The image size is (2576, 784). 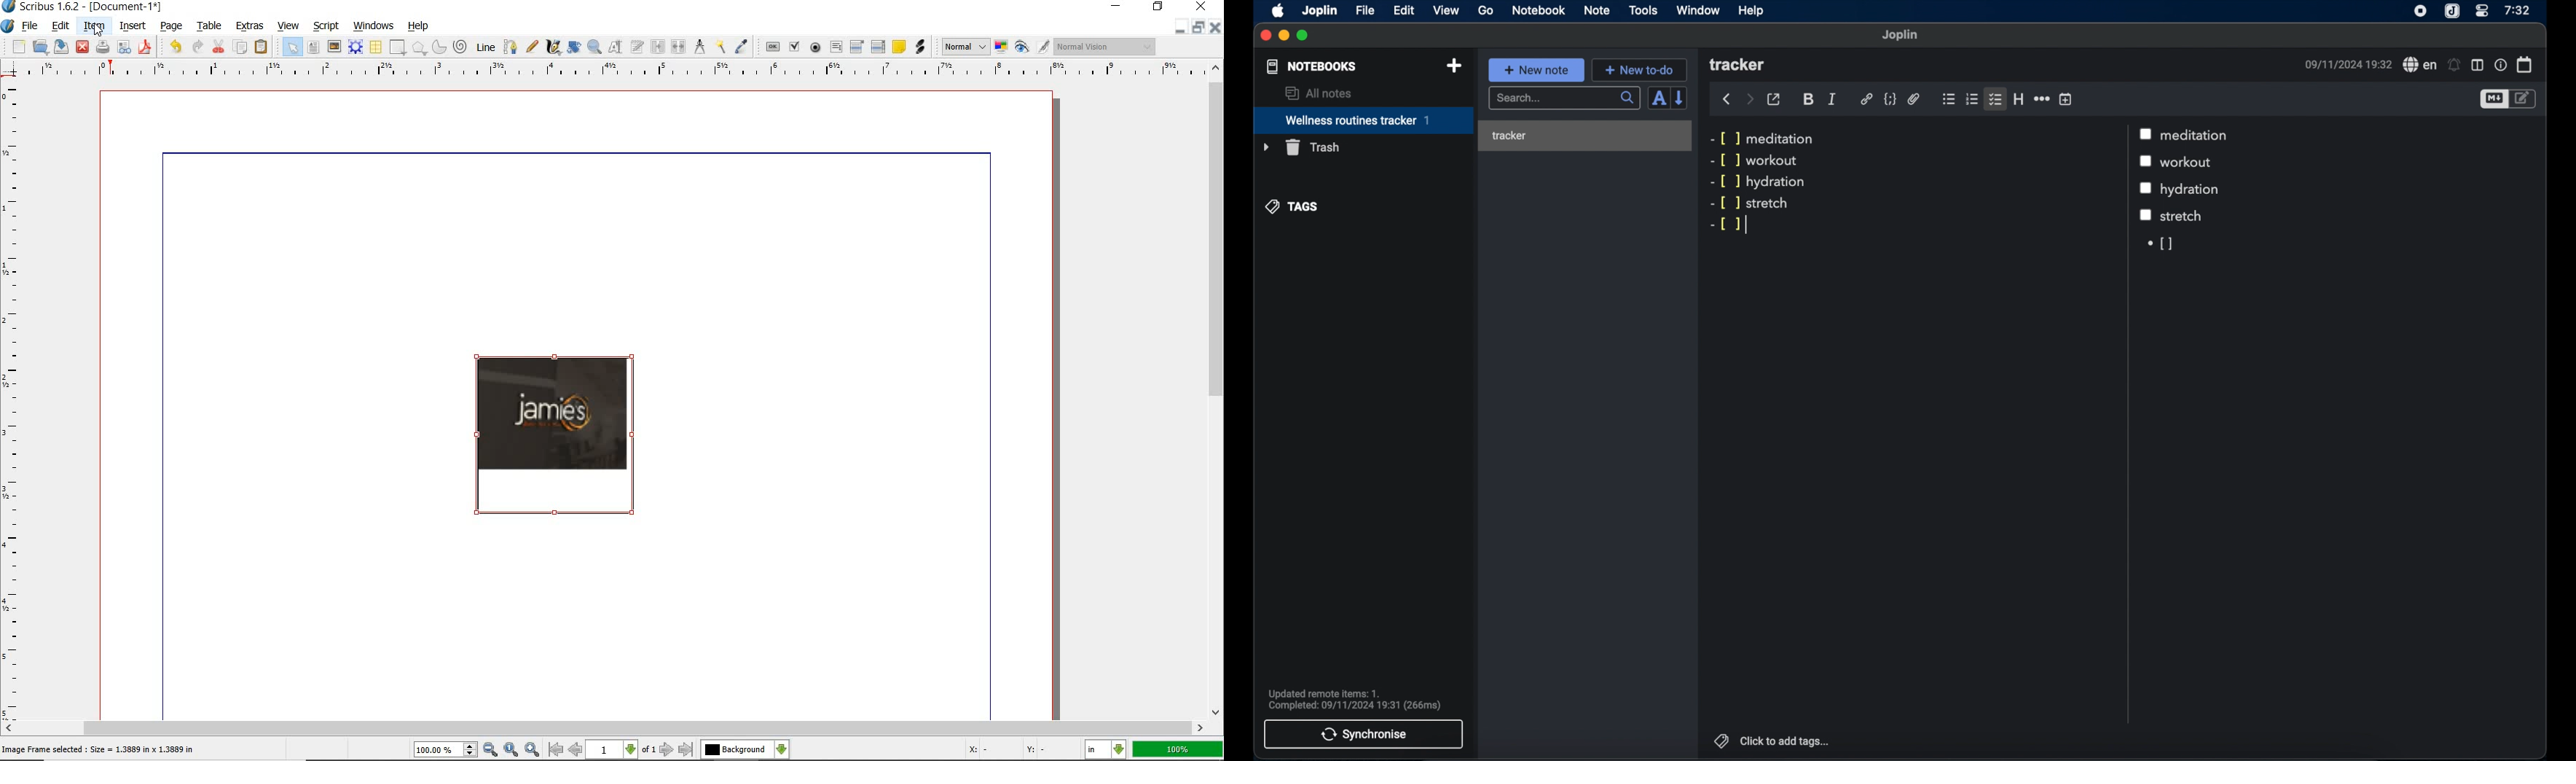 I want to click on pdf radio button, so click(x=816, y=48).